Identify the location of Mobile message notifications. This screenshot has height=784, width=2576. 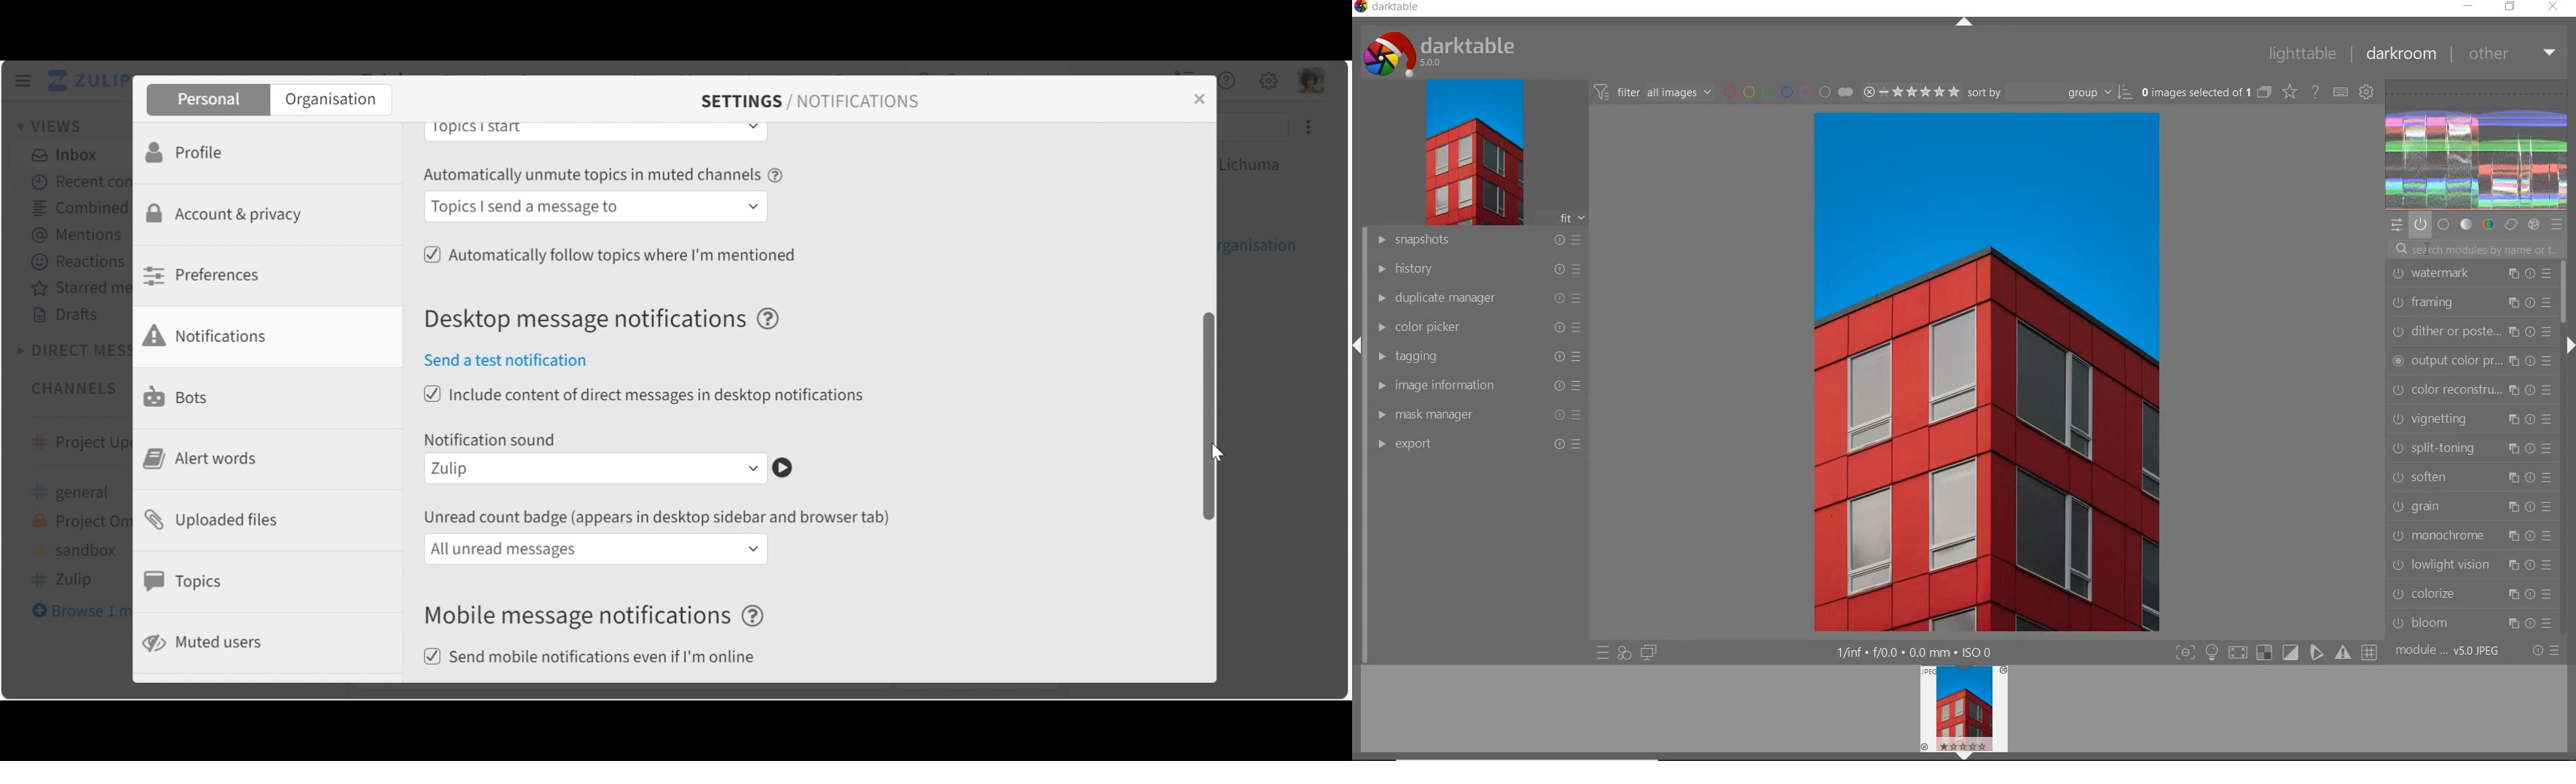
(598, 617).